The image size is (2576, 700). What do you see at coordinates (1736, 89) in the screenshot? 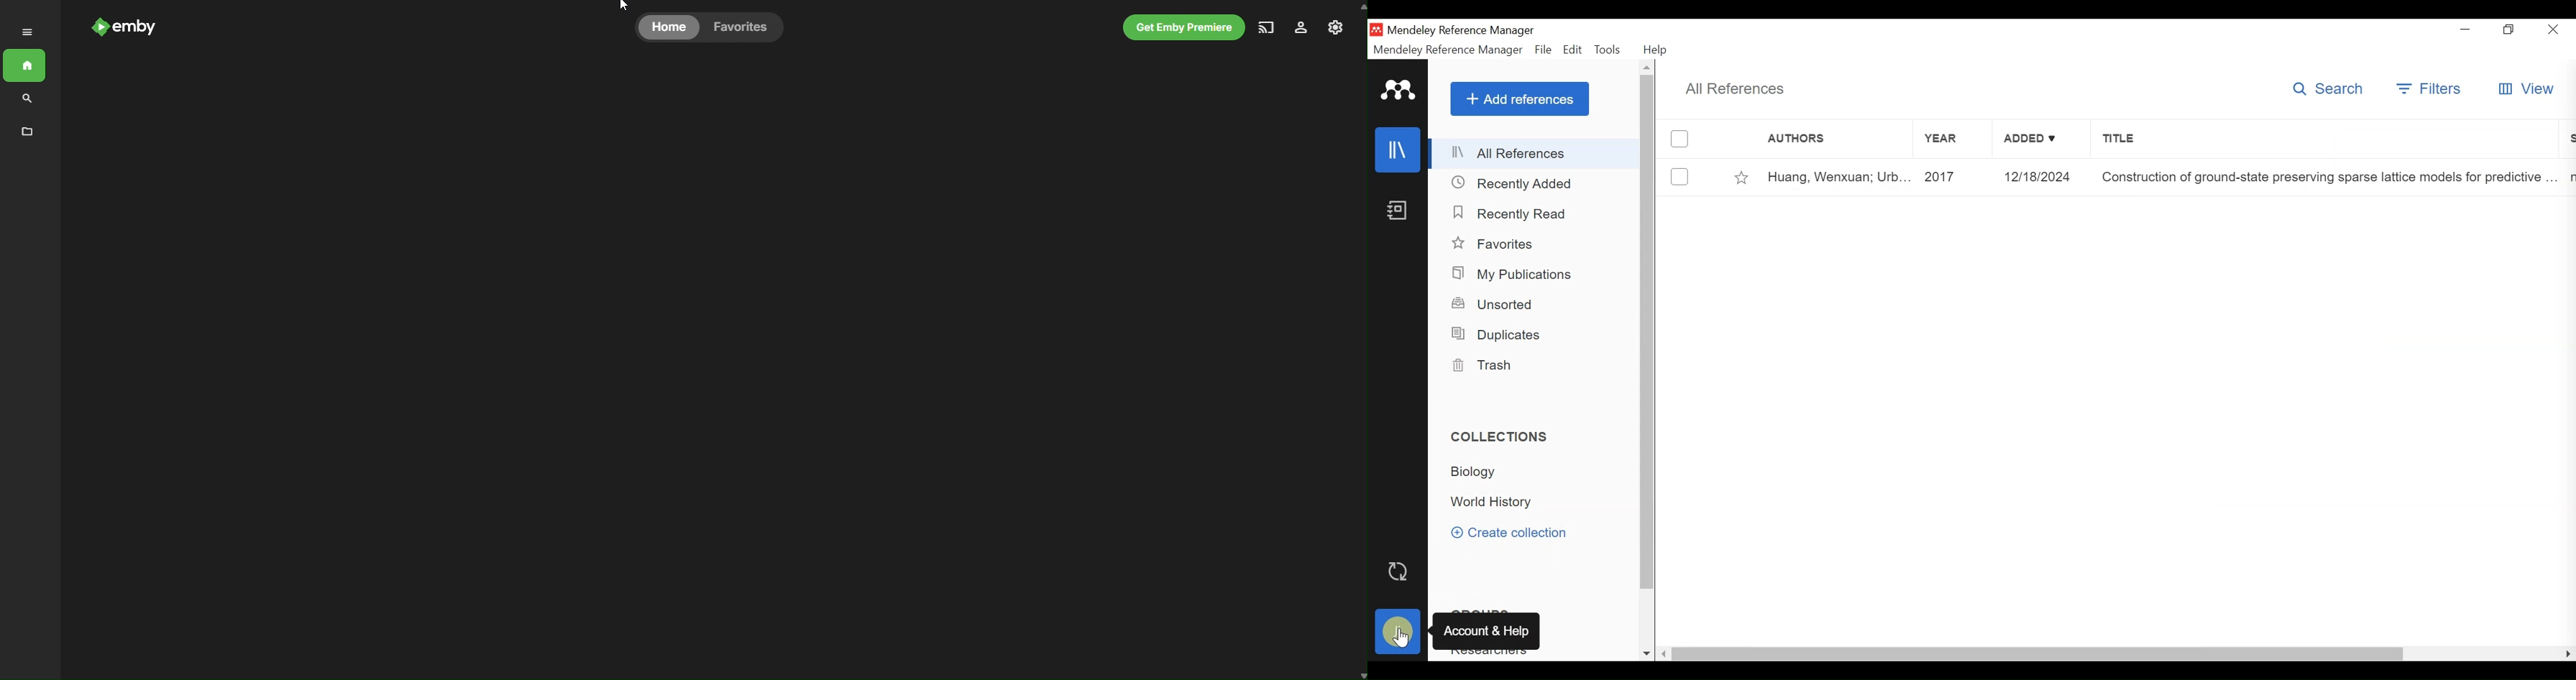
I see `All References` at bounding box center [1736, 89].